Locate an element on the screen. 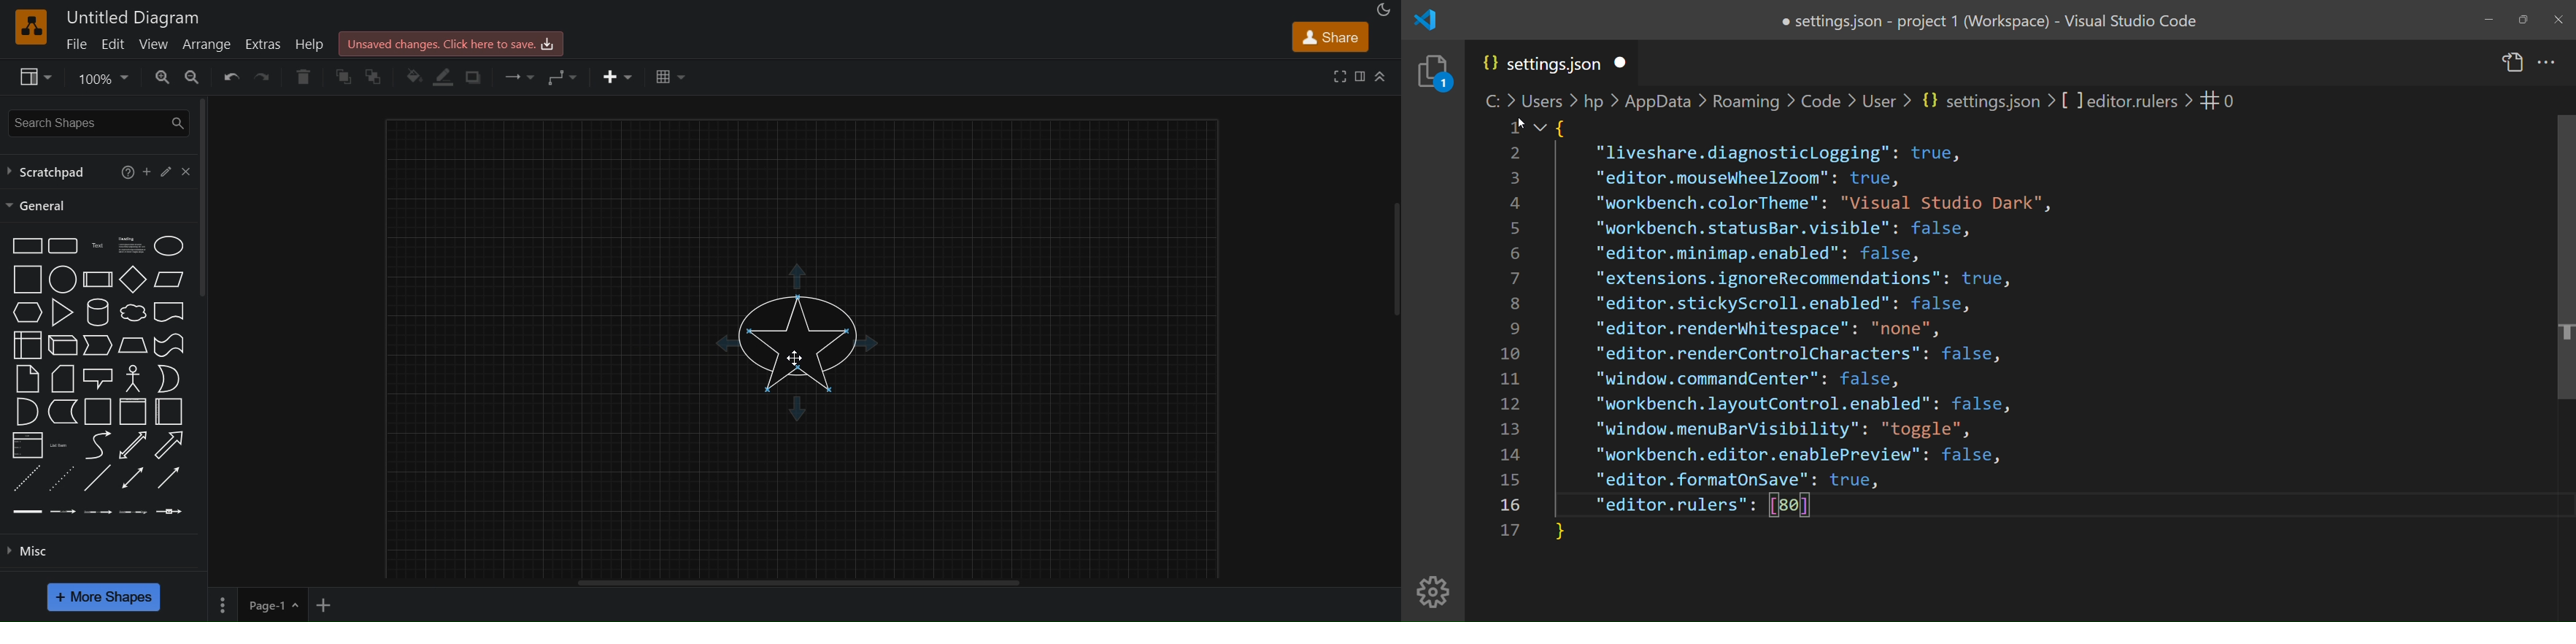 The height and width of the screenshot is (644, 2576). link is located at coordinates (25, 511).